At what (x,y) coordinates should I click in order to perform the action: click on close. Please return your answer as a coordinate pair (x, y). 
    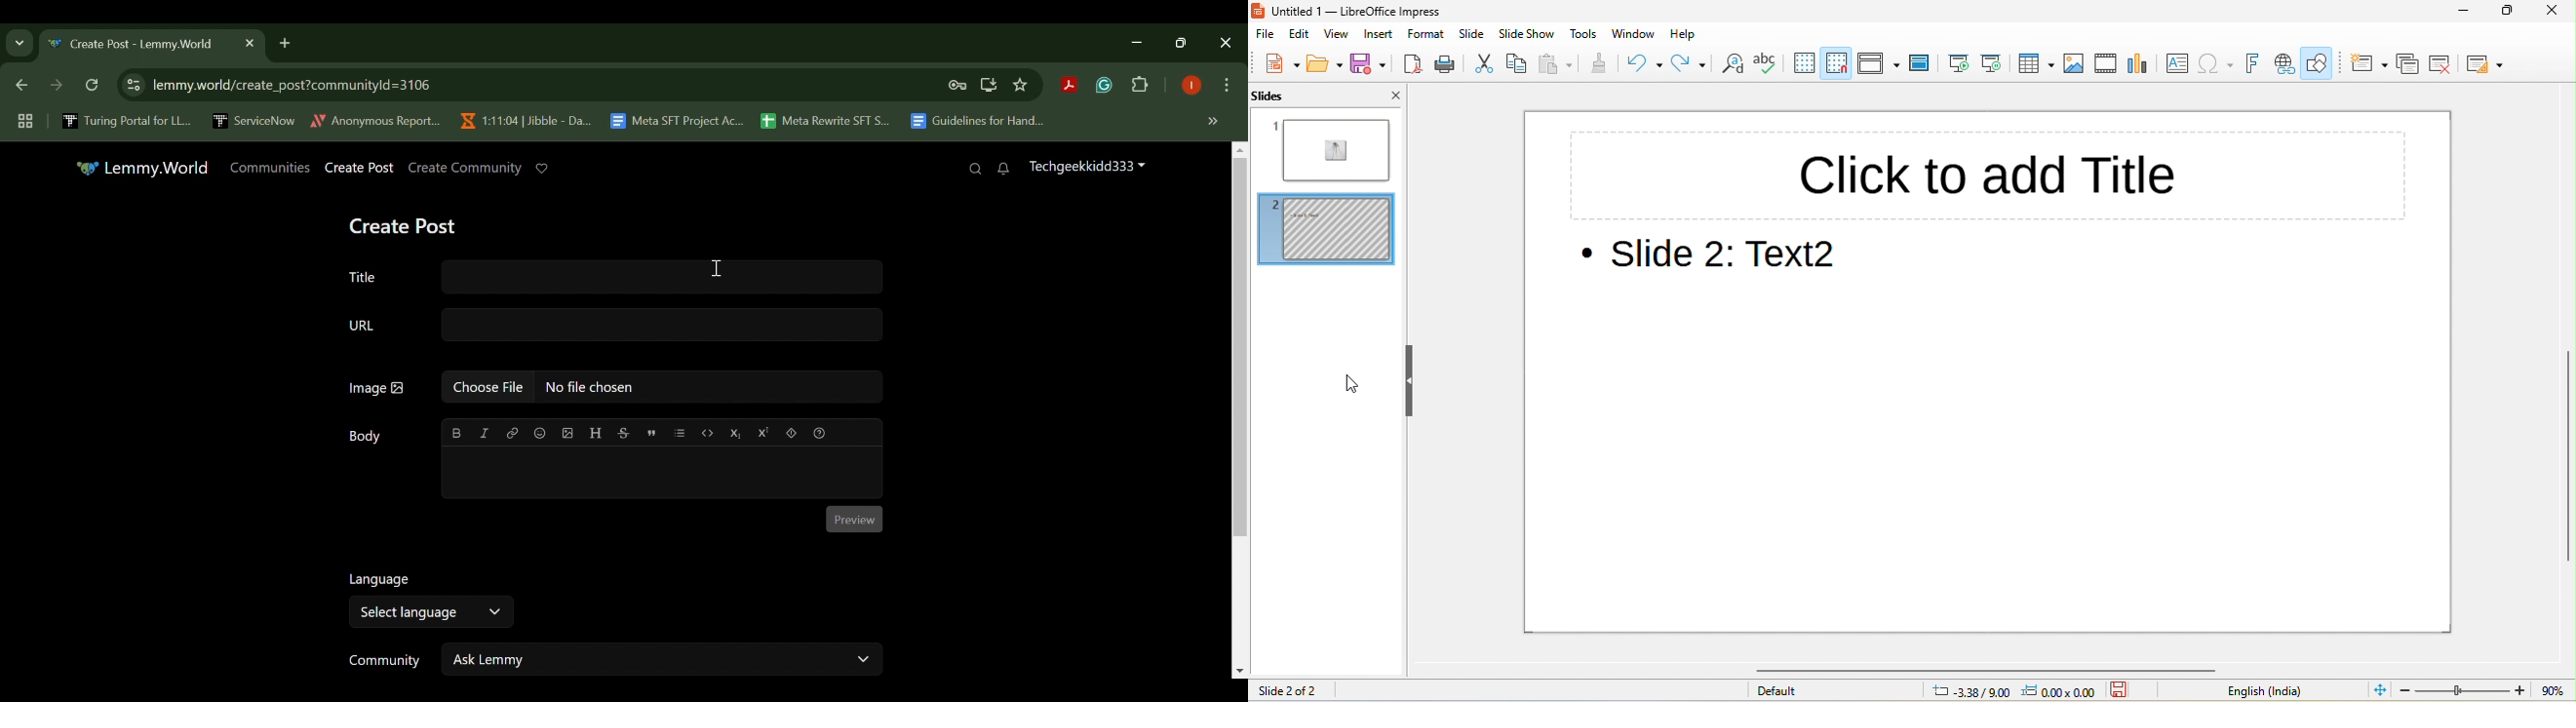
    Looking at the image, I should click on (1388, 94).